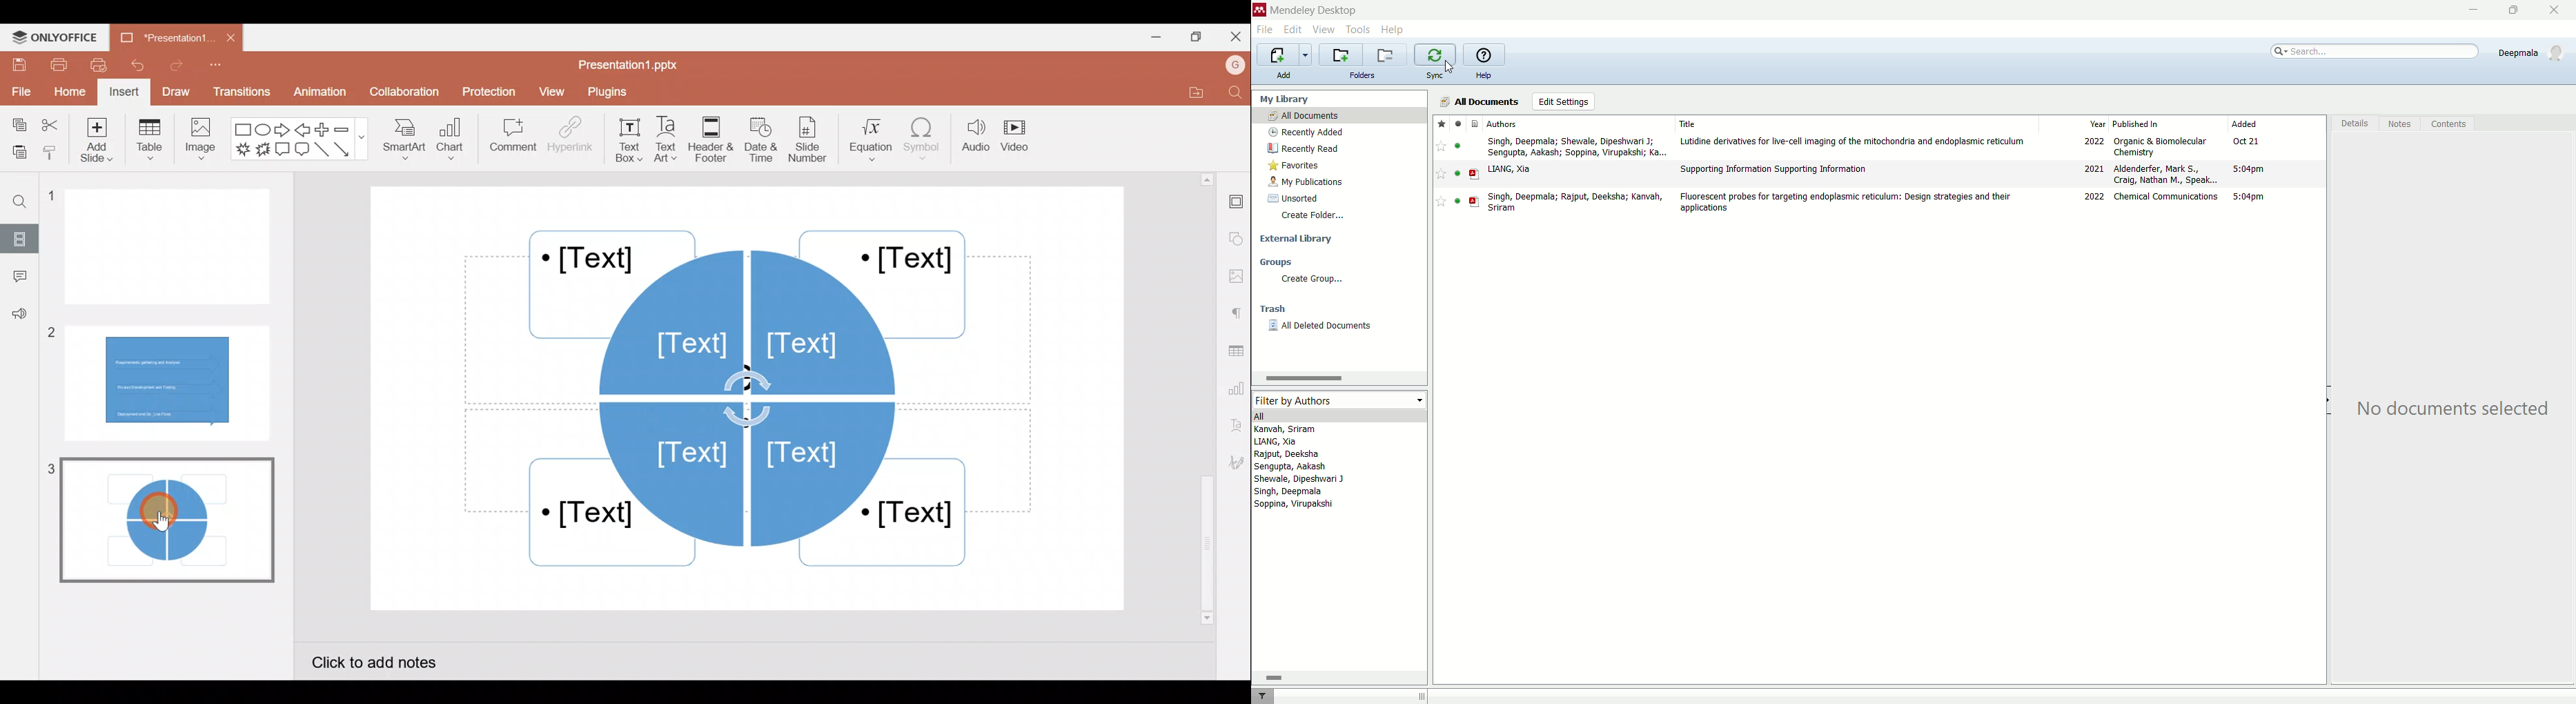 The width and height of the screenshot is (2576, 728). Describe the element at coordinates (812, 139) in the screenshot. I see `Slide number` at that location.